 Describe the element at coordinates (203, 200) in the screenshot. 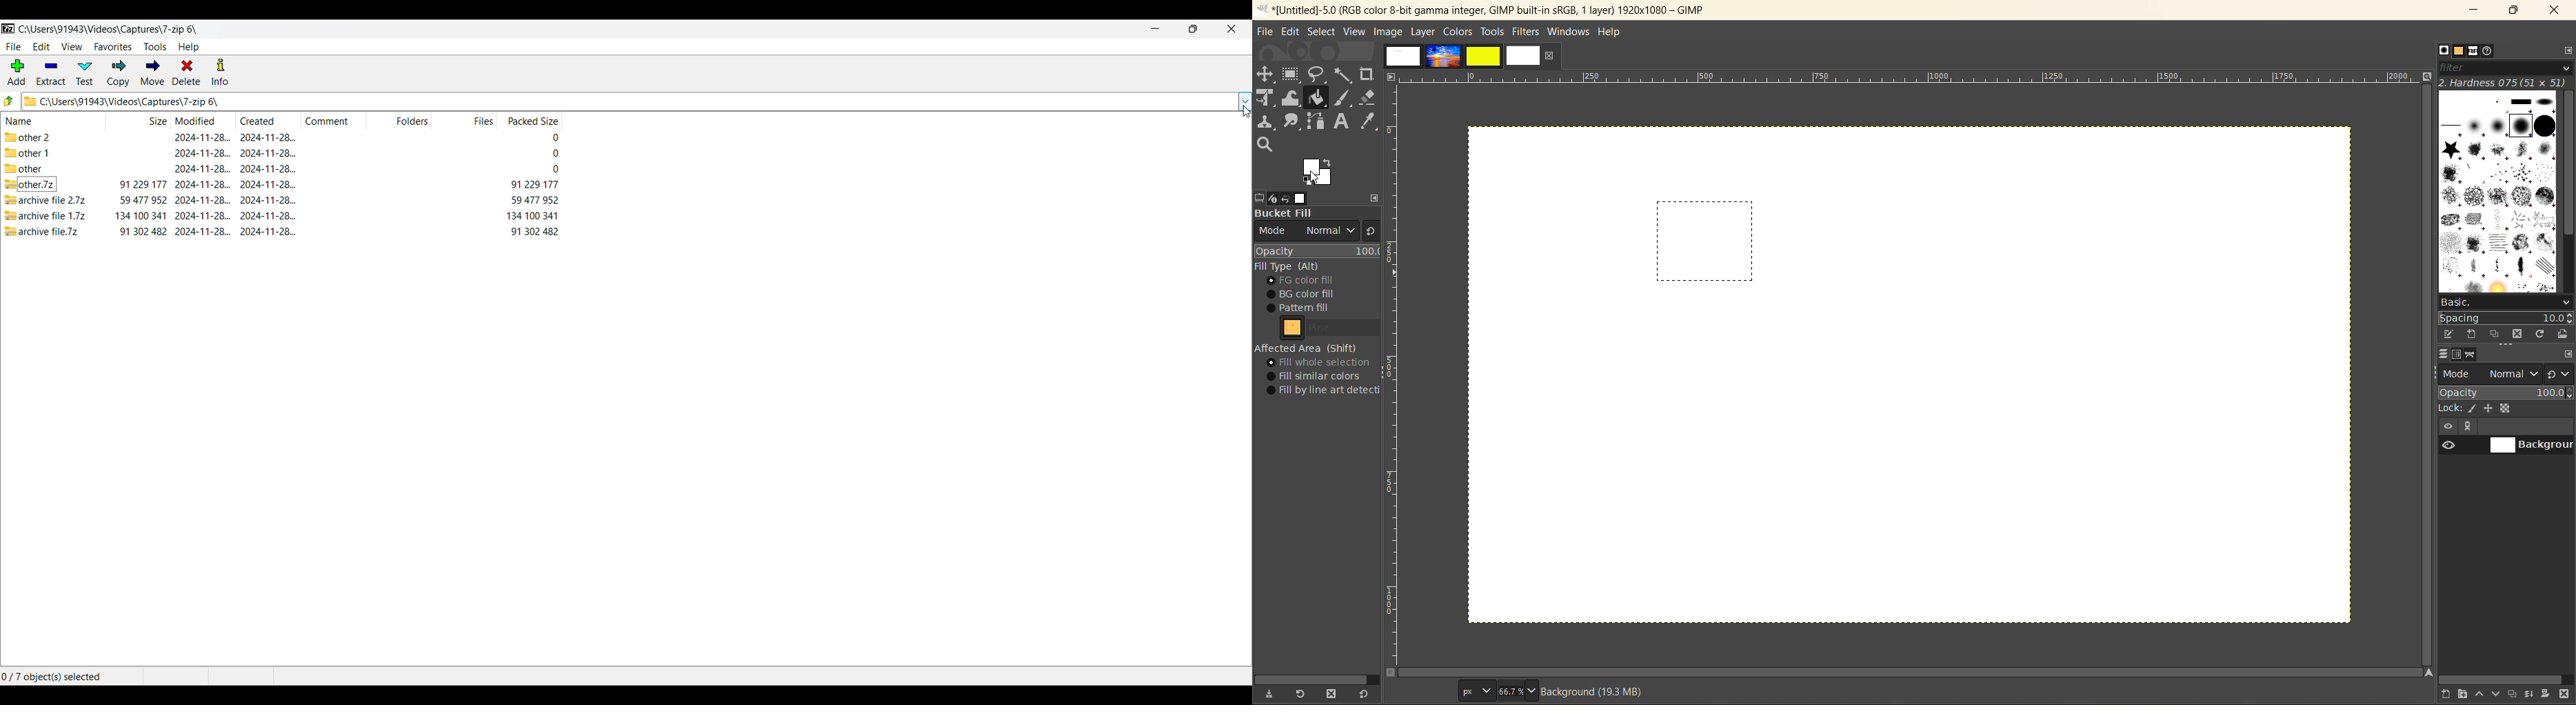

I see `modified date & time` at that location.